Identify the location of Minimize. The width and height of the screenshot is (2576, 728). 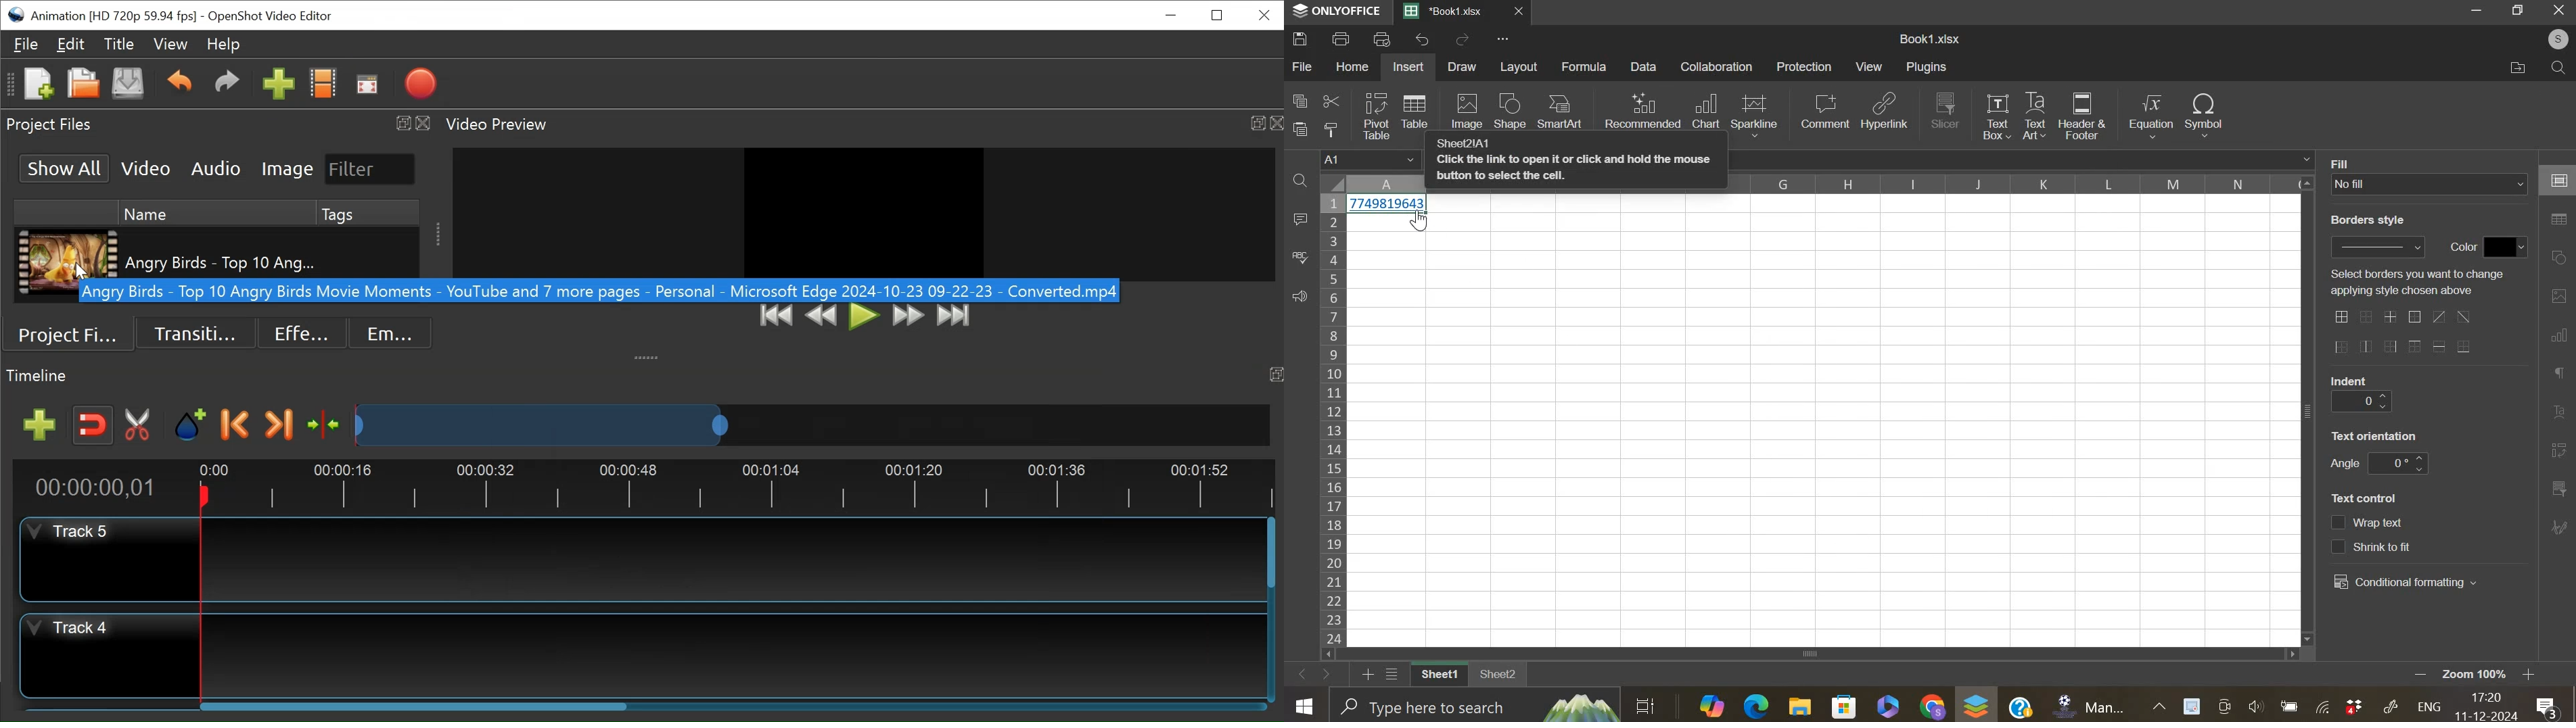
(2479, 13).